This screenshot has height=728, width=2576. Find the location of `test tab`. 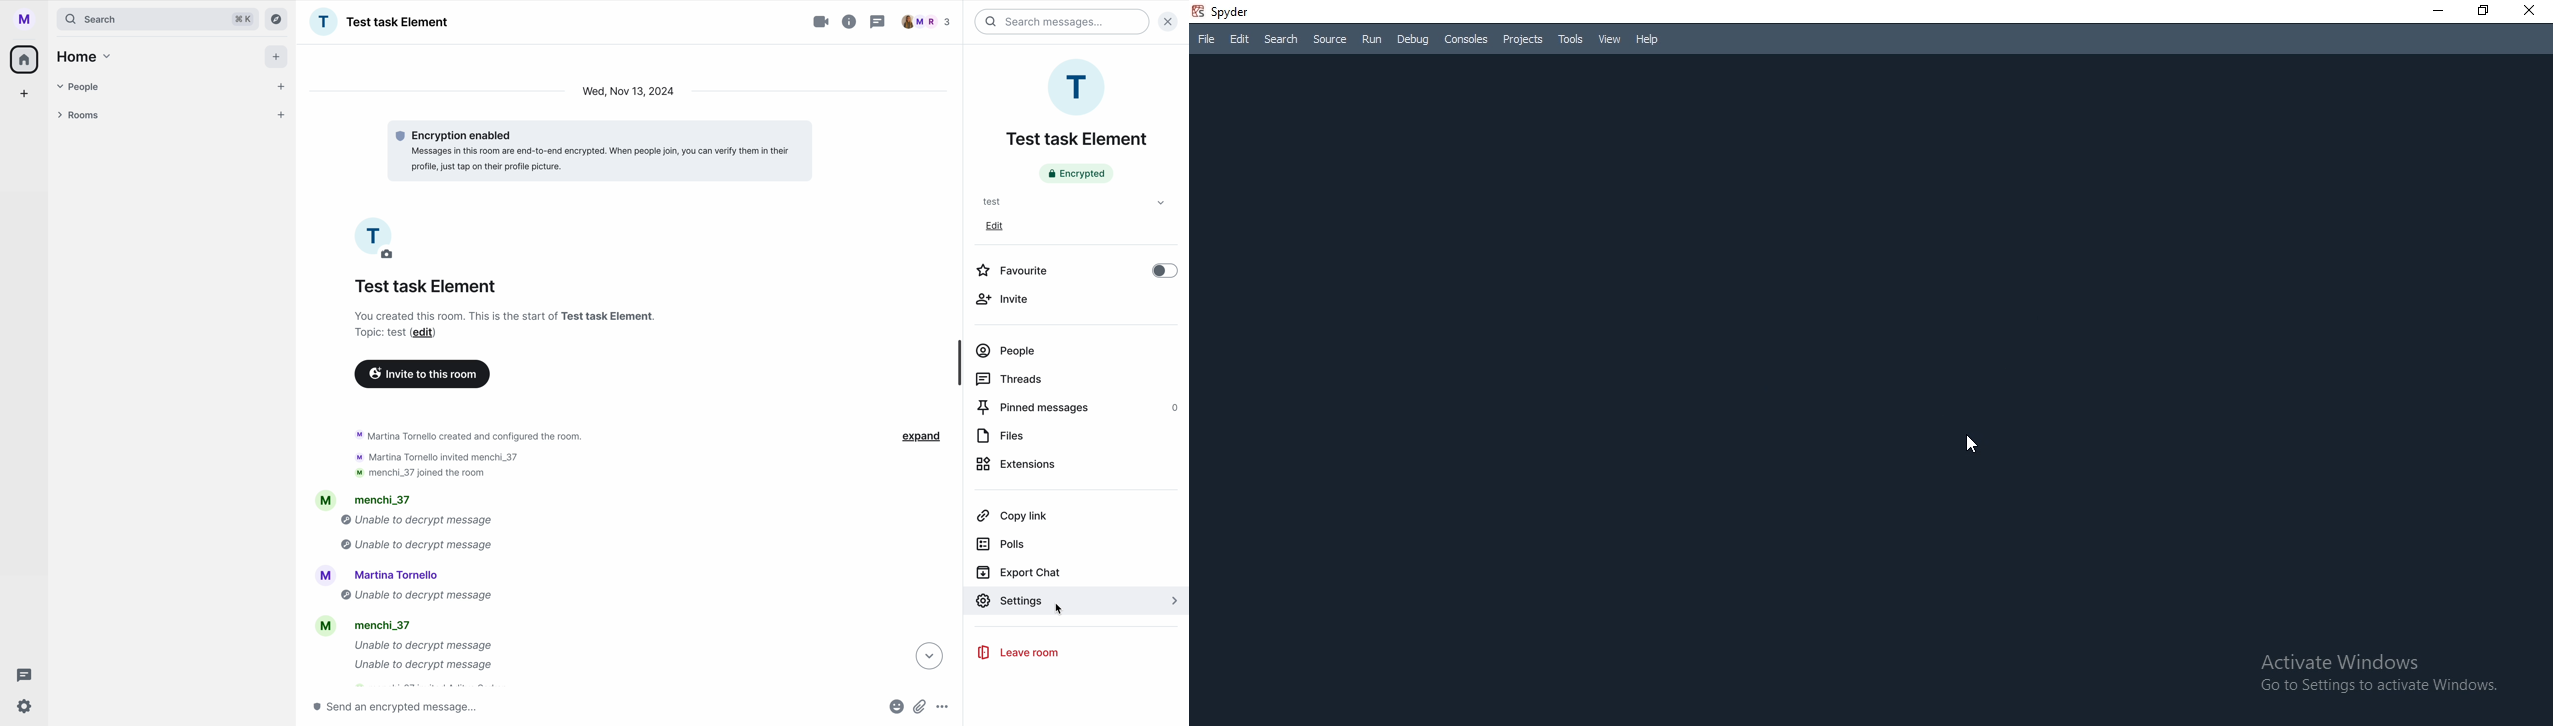

test tab is located at coordinates (1071, 201).